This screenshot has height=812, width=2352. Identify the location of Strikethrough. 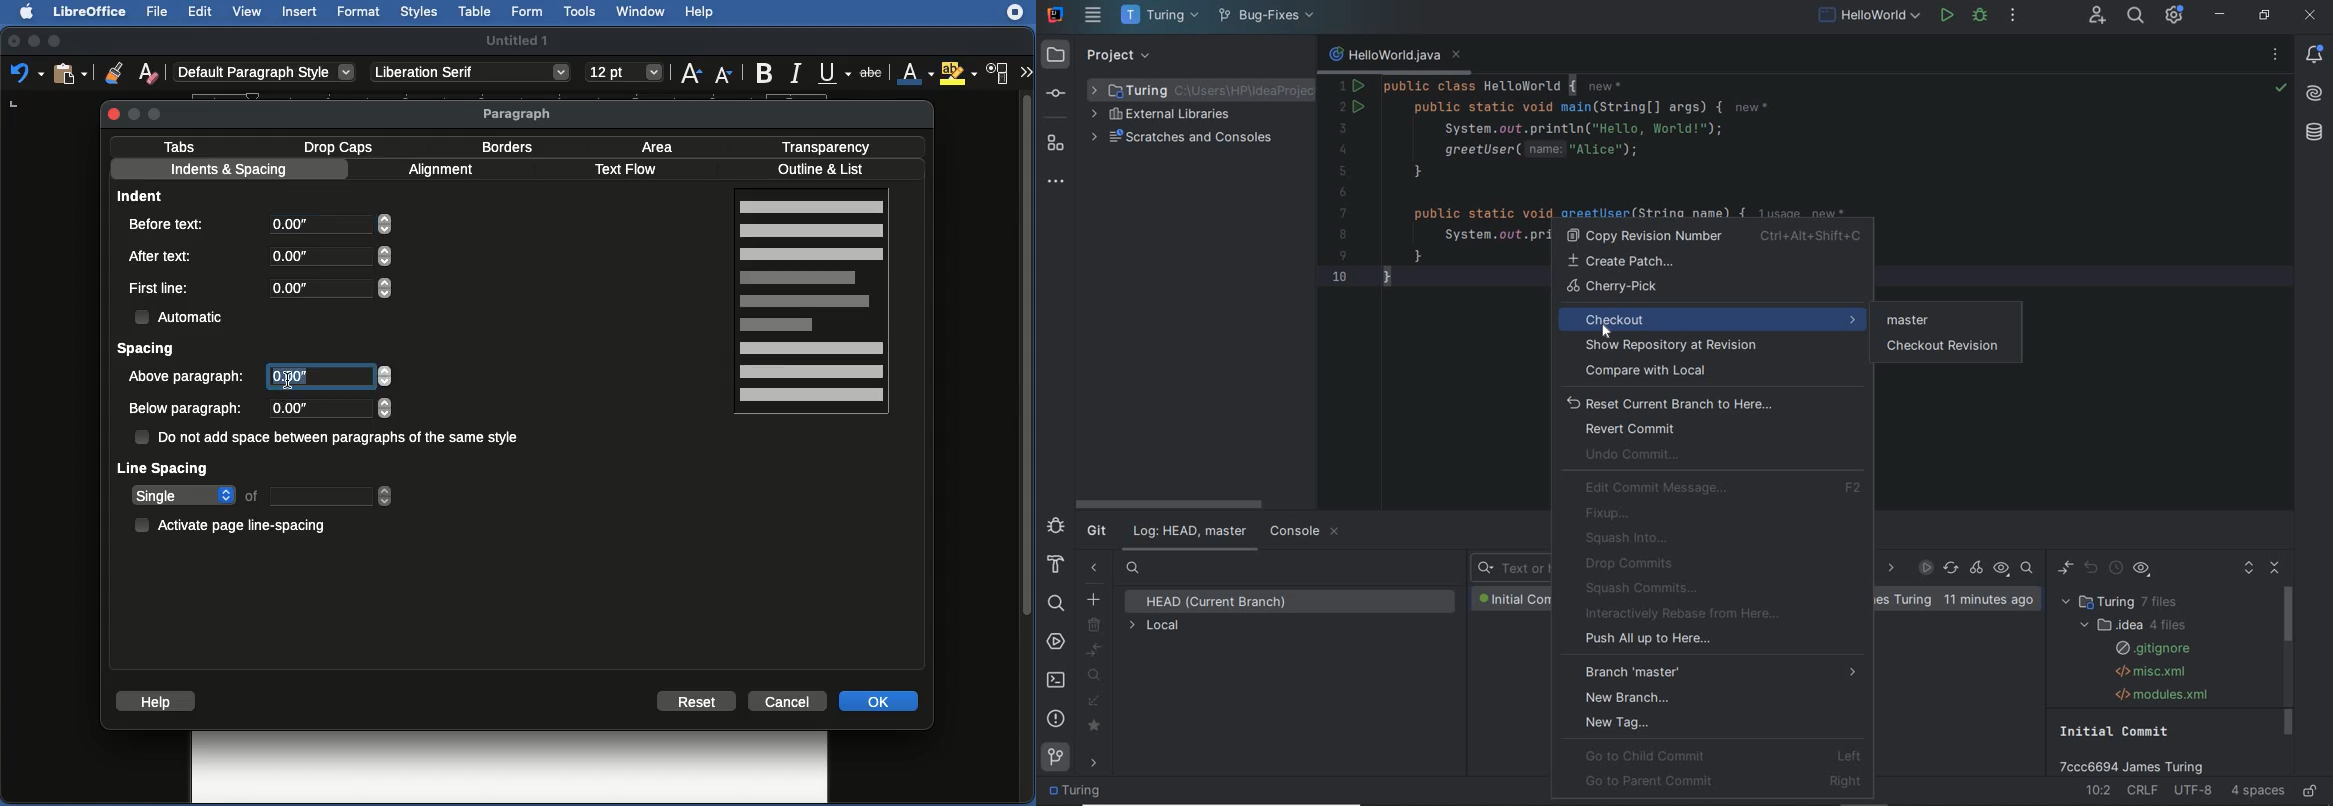
(875, 73).